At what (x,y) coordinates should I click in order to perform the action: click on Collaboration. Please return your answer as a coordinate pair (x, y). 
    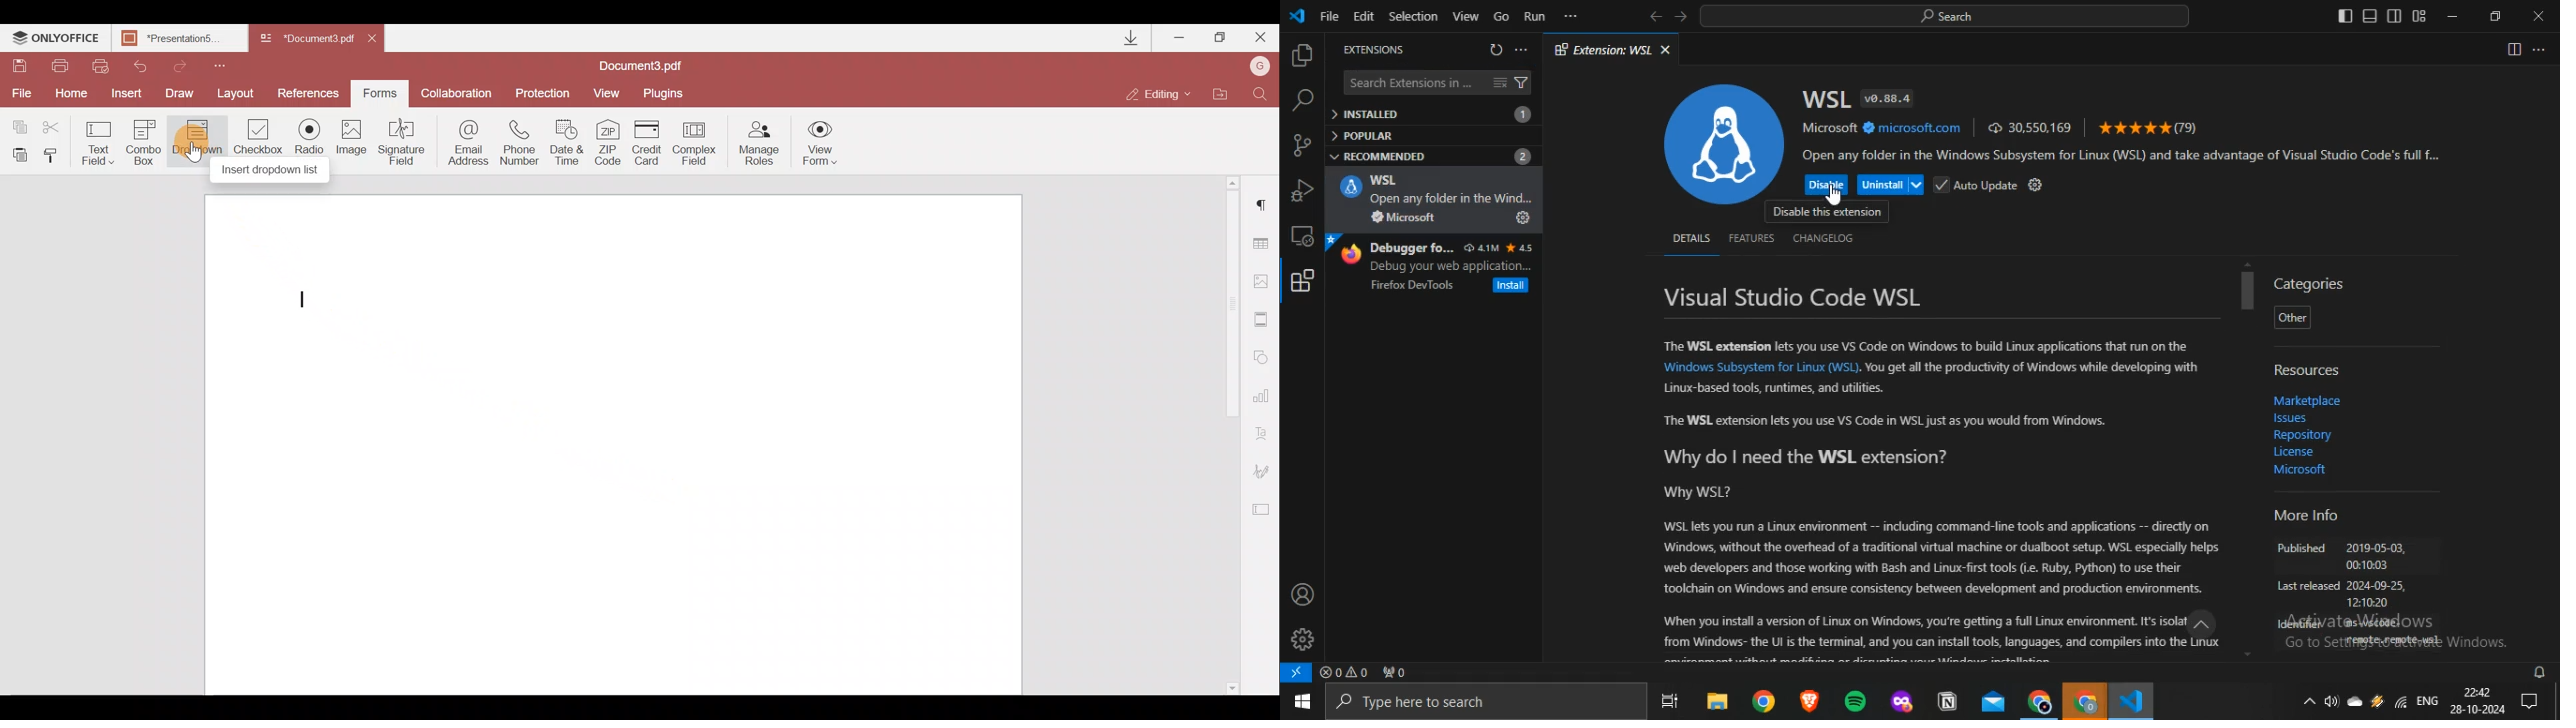
    Looking at the image, I should click on (457, 91).